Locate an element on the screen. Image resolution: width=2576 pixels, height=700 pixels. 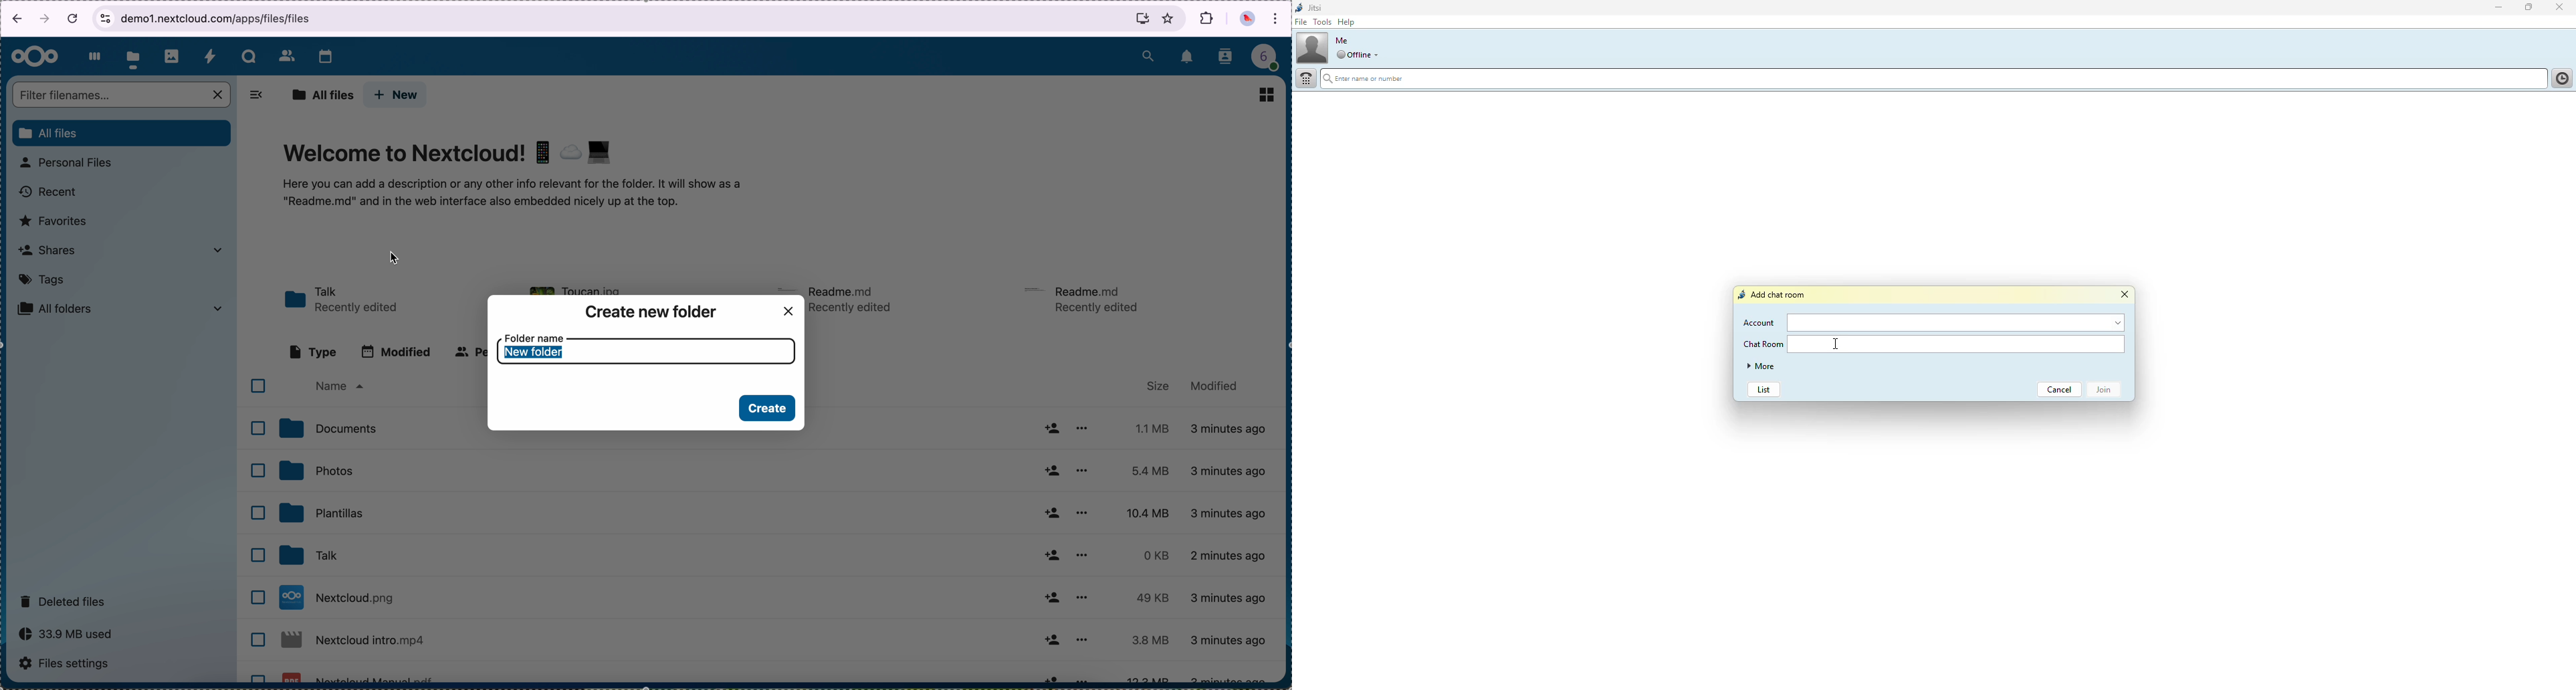
hide tabs is located at coordinates (256, 98).